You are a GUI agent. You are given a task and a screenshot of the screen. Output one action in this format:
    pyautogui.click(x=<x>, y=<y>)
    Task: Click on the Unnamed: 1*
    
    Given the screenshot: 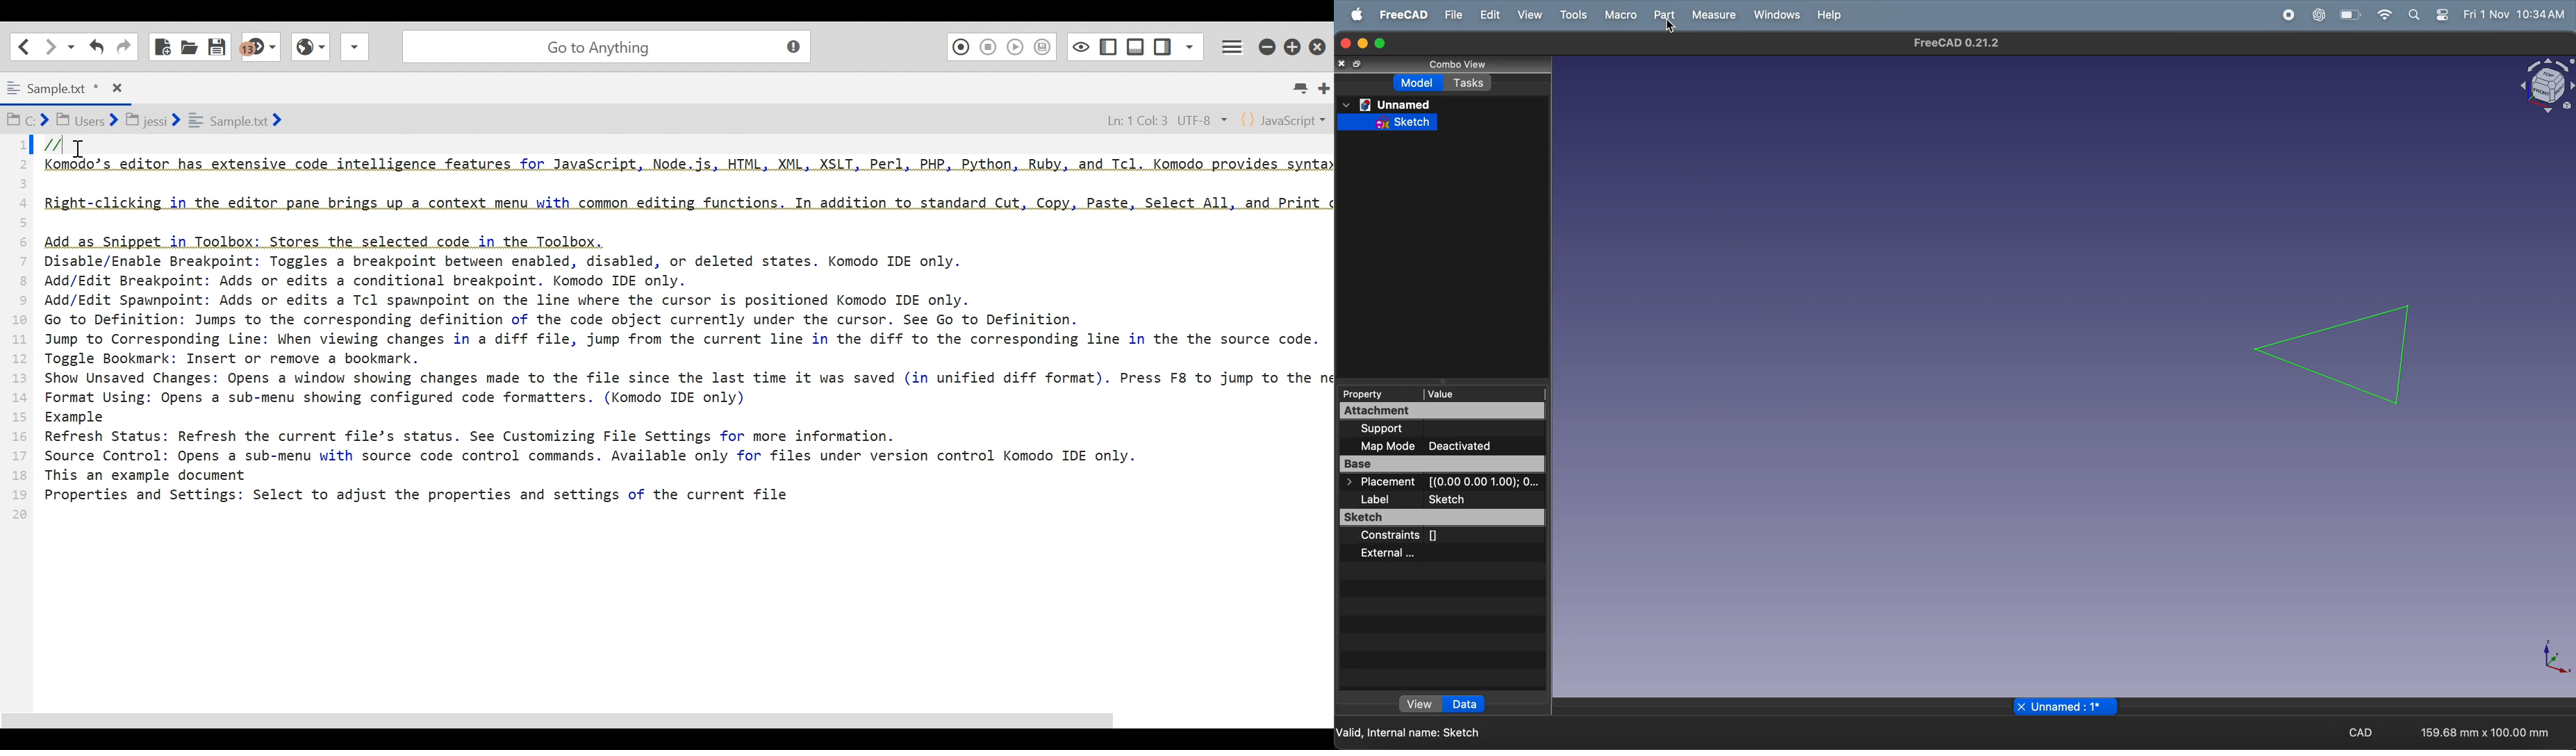 What is the action you would take?
    pyautogui.click(x=2068, y=708)
    